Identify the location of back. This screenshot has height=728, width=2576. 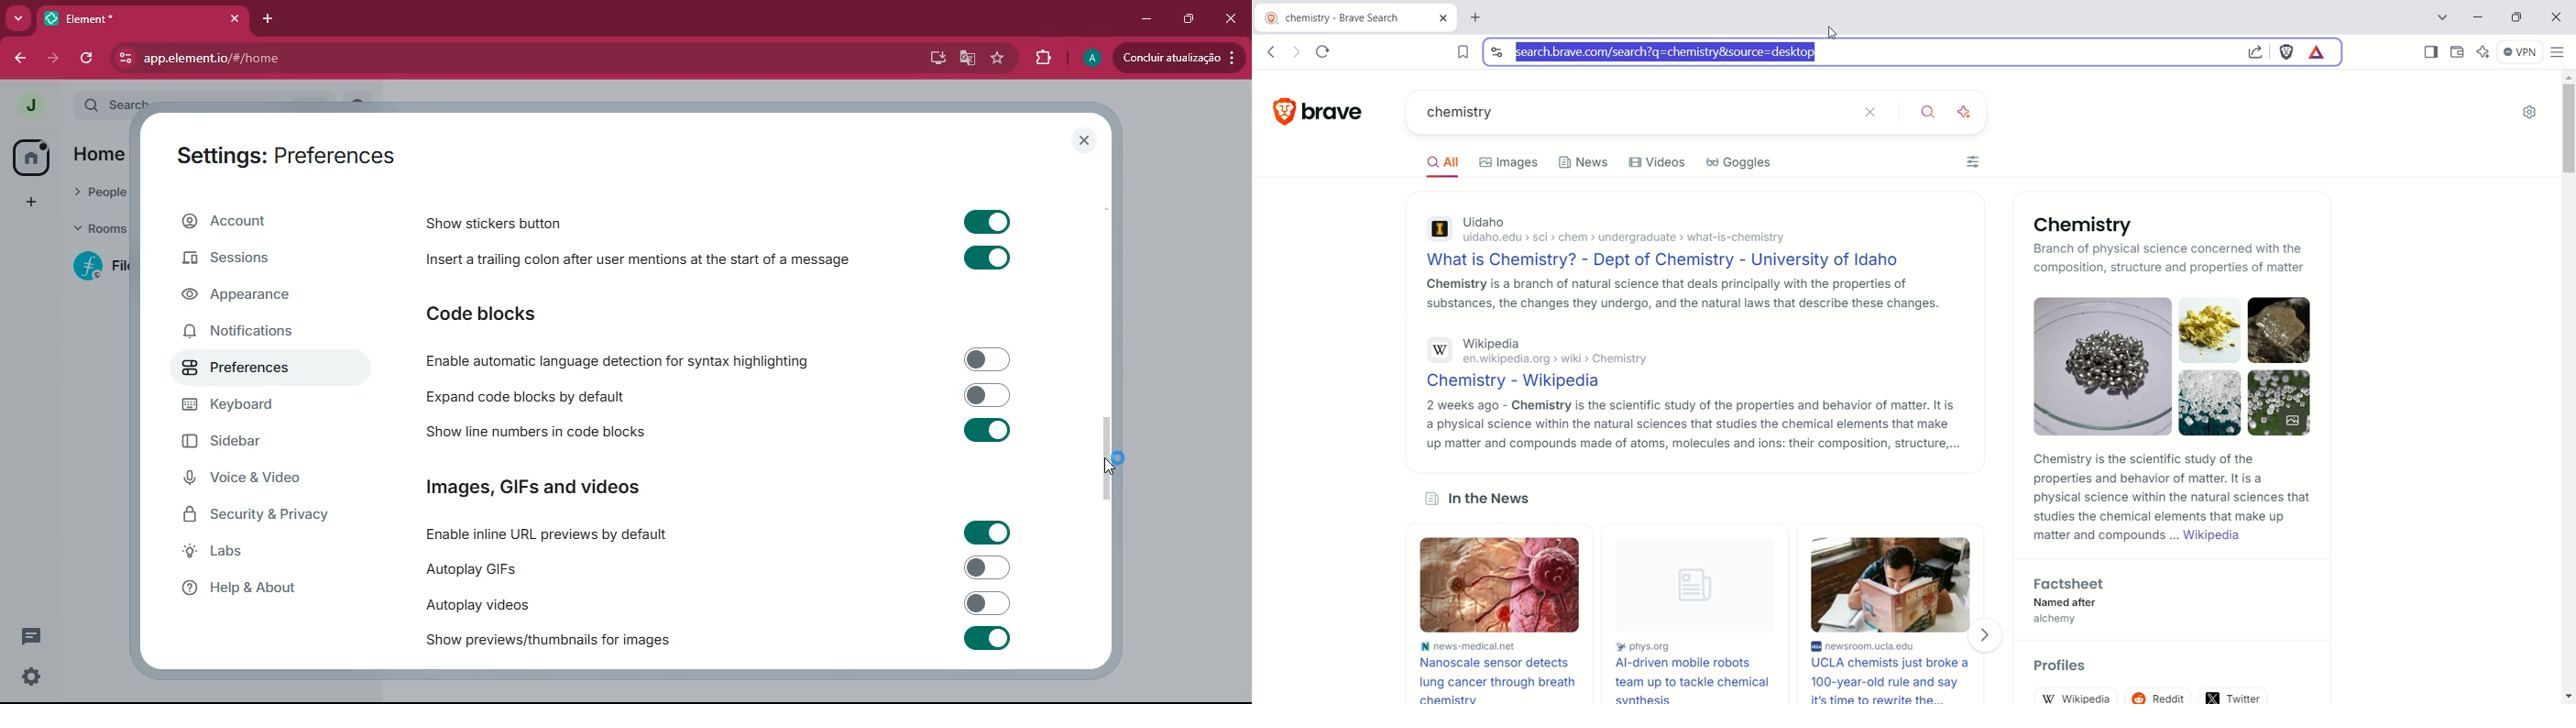
(18, 58).